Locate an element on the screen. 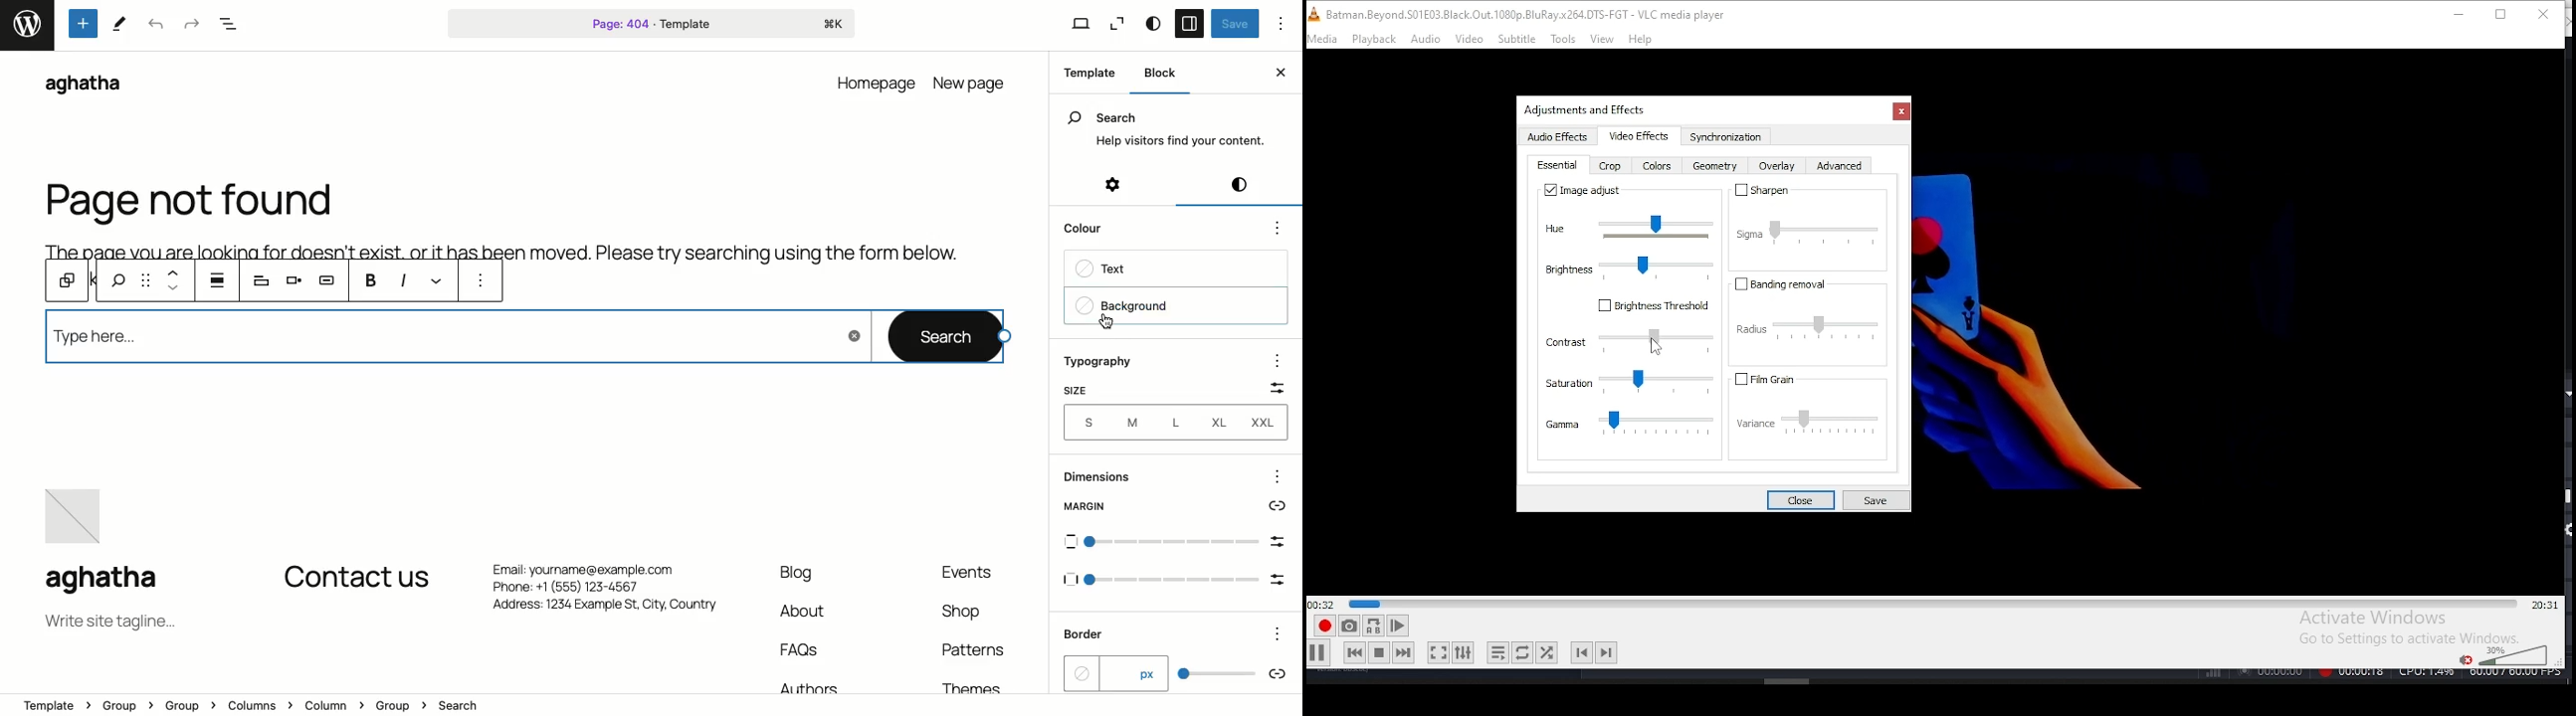 The height and width of the screenshot is (728, 2576). brightness is located at coordinates (1629, 266).